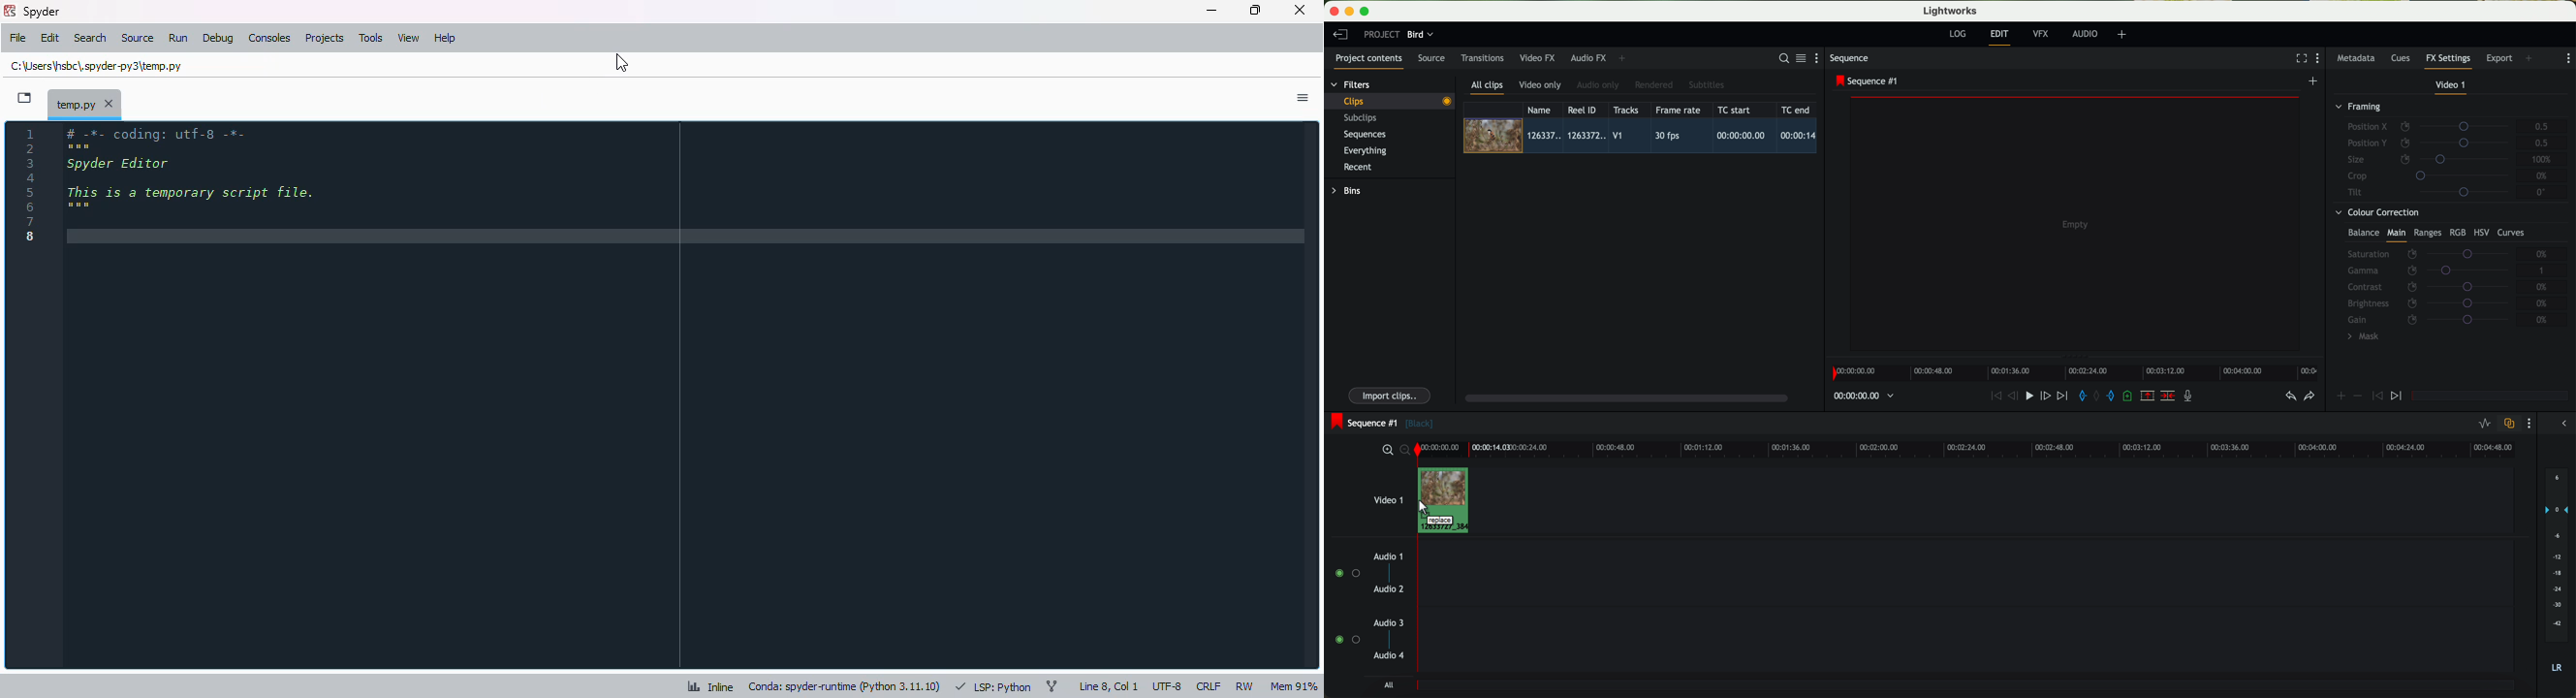 This screenshot has height=700, width=2576. What do you see at coordinates (2404, 59) in the screenshot?
I see `cues` at bounding box center [2404, 59].